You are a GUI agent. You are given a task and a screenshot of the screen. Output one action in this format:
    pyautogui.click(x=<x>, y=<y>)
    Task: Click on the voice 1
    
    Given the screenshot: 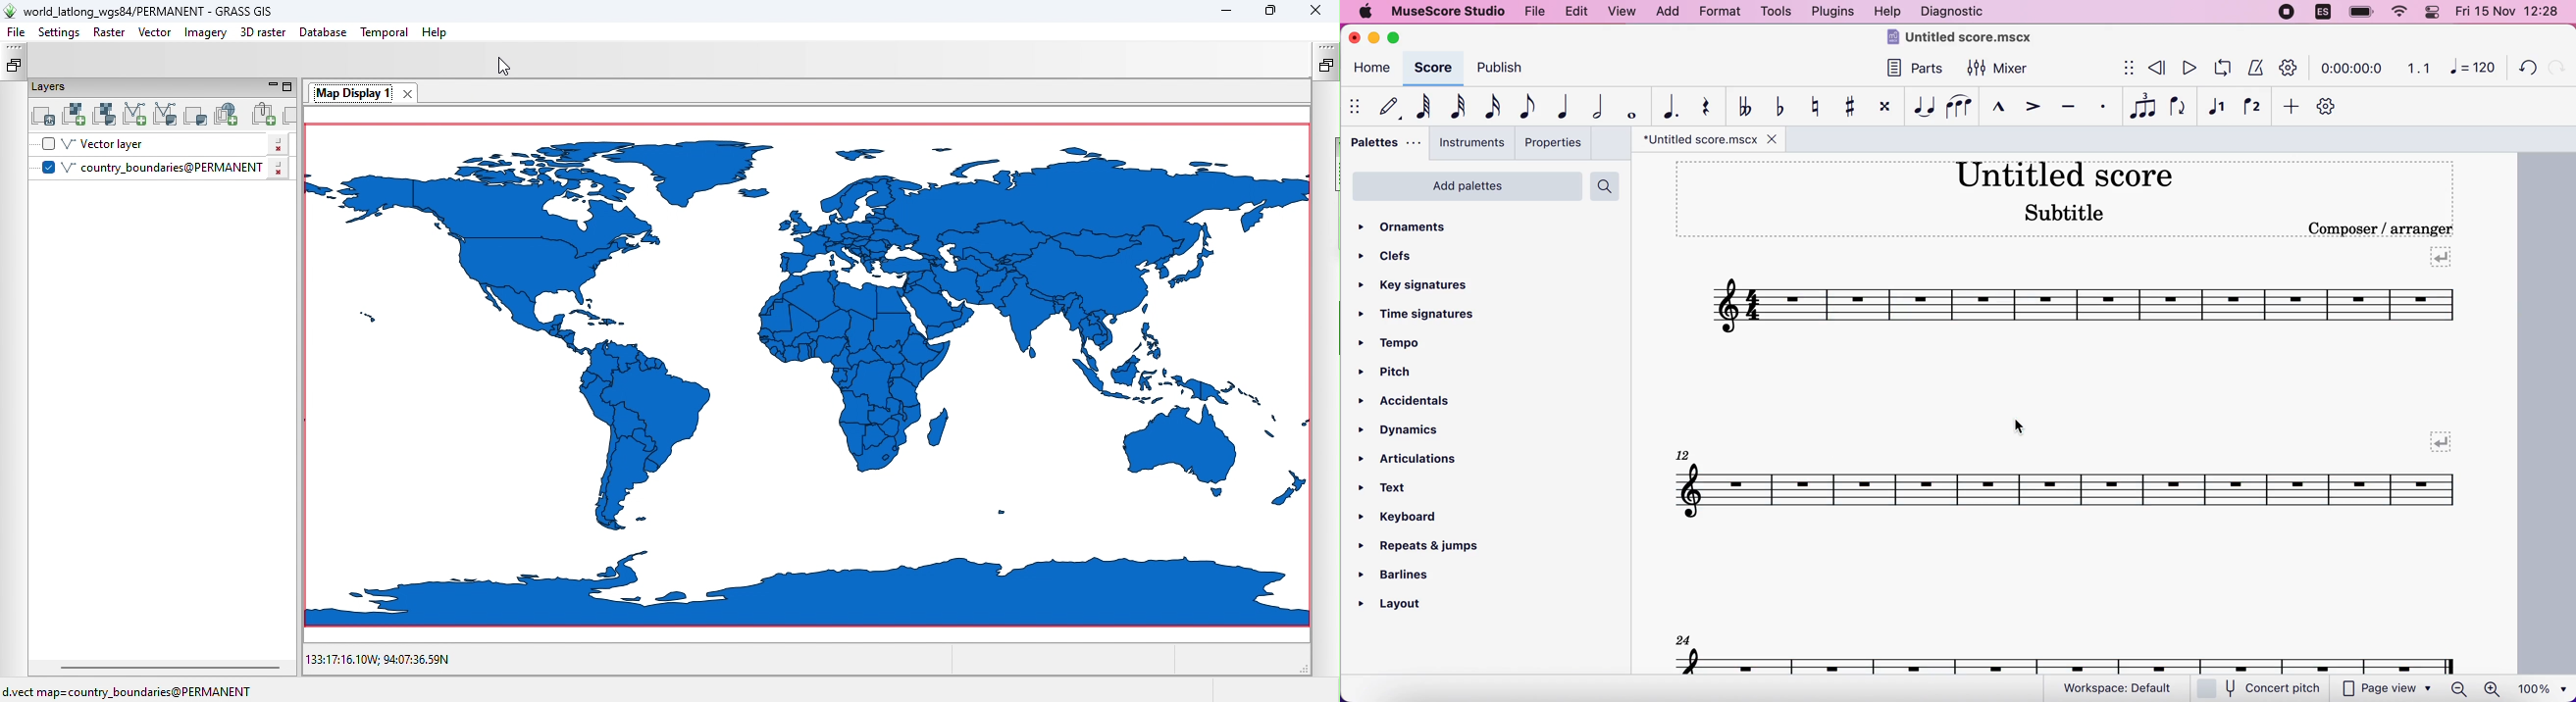 What is the action you would take?
    pyautogui.click(x=2217, y=108)
    